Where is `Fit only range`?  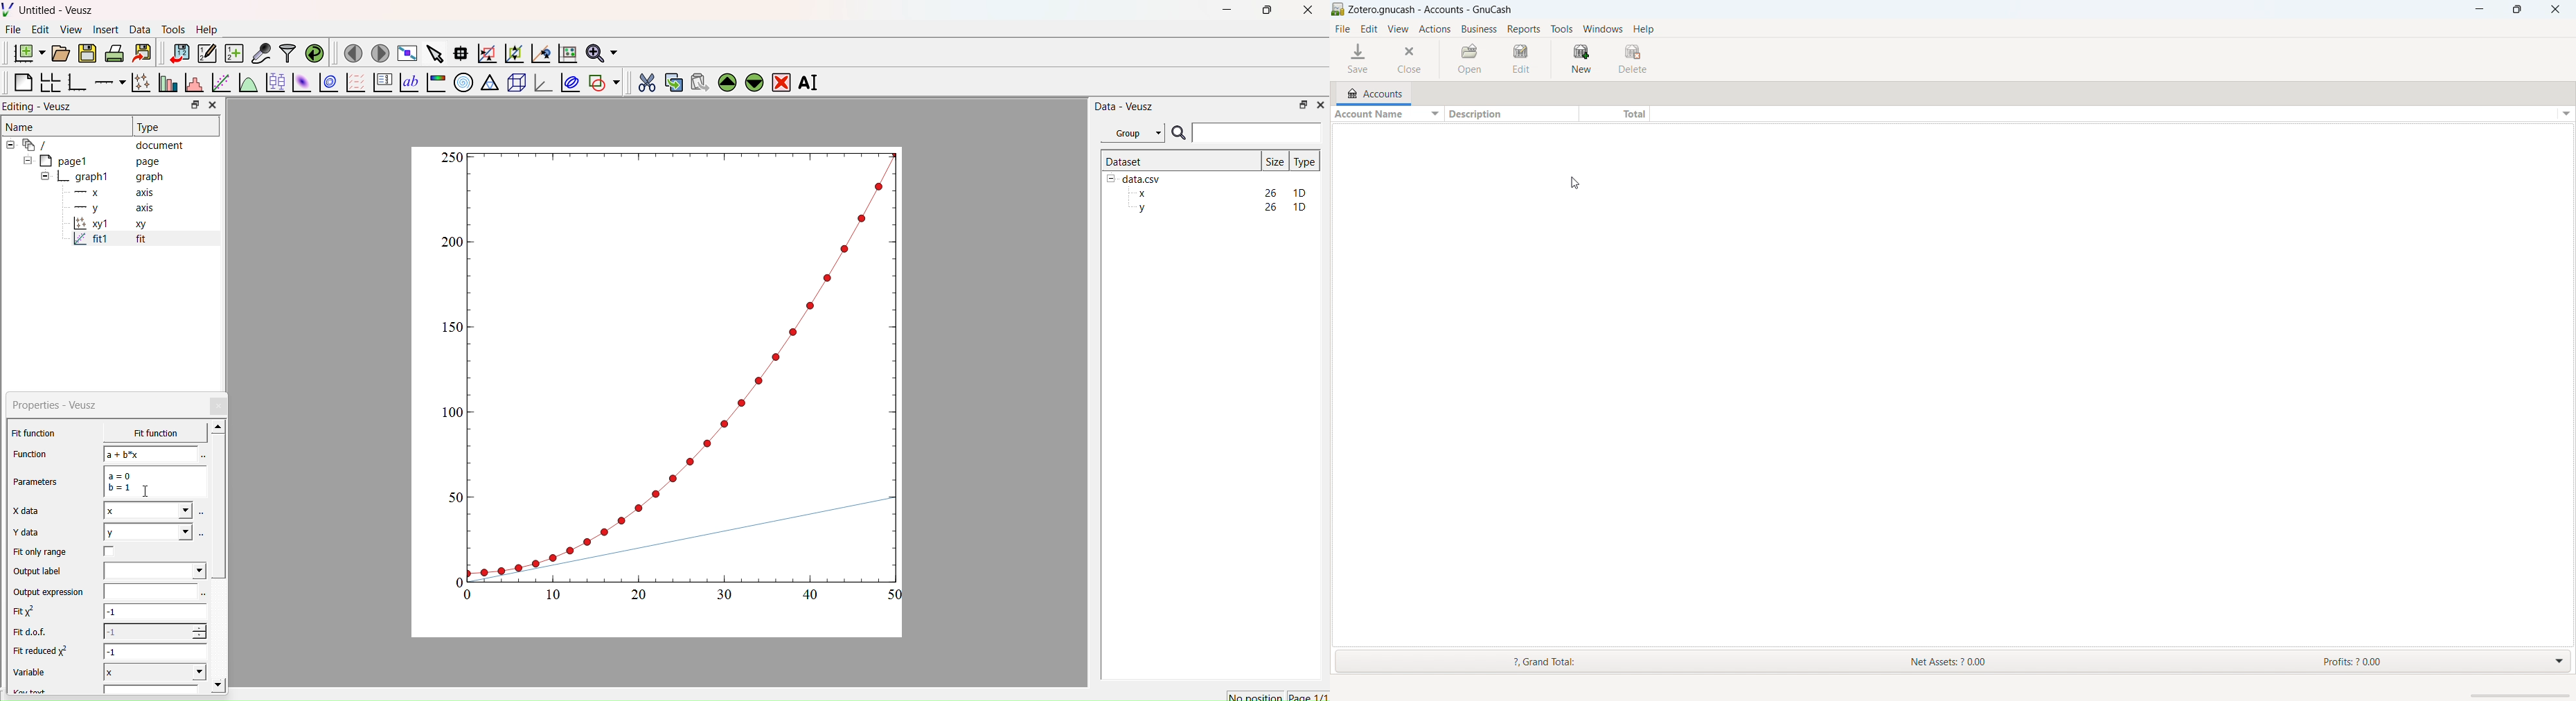
Fit only range is located at coordinates (40, 552).